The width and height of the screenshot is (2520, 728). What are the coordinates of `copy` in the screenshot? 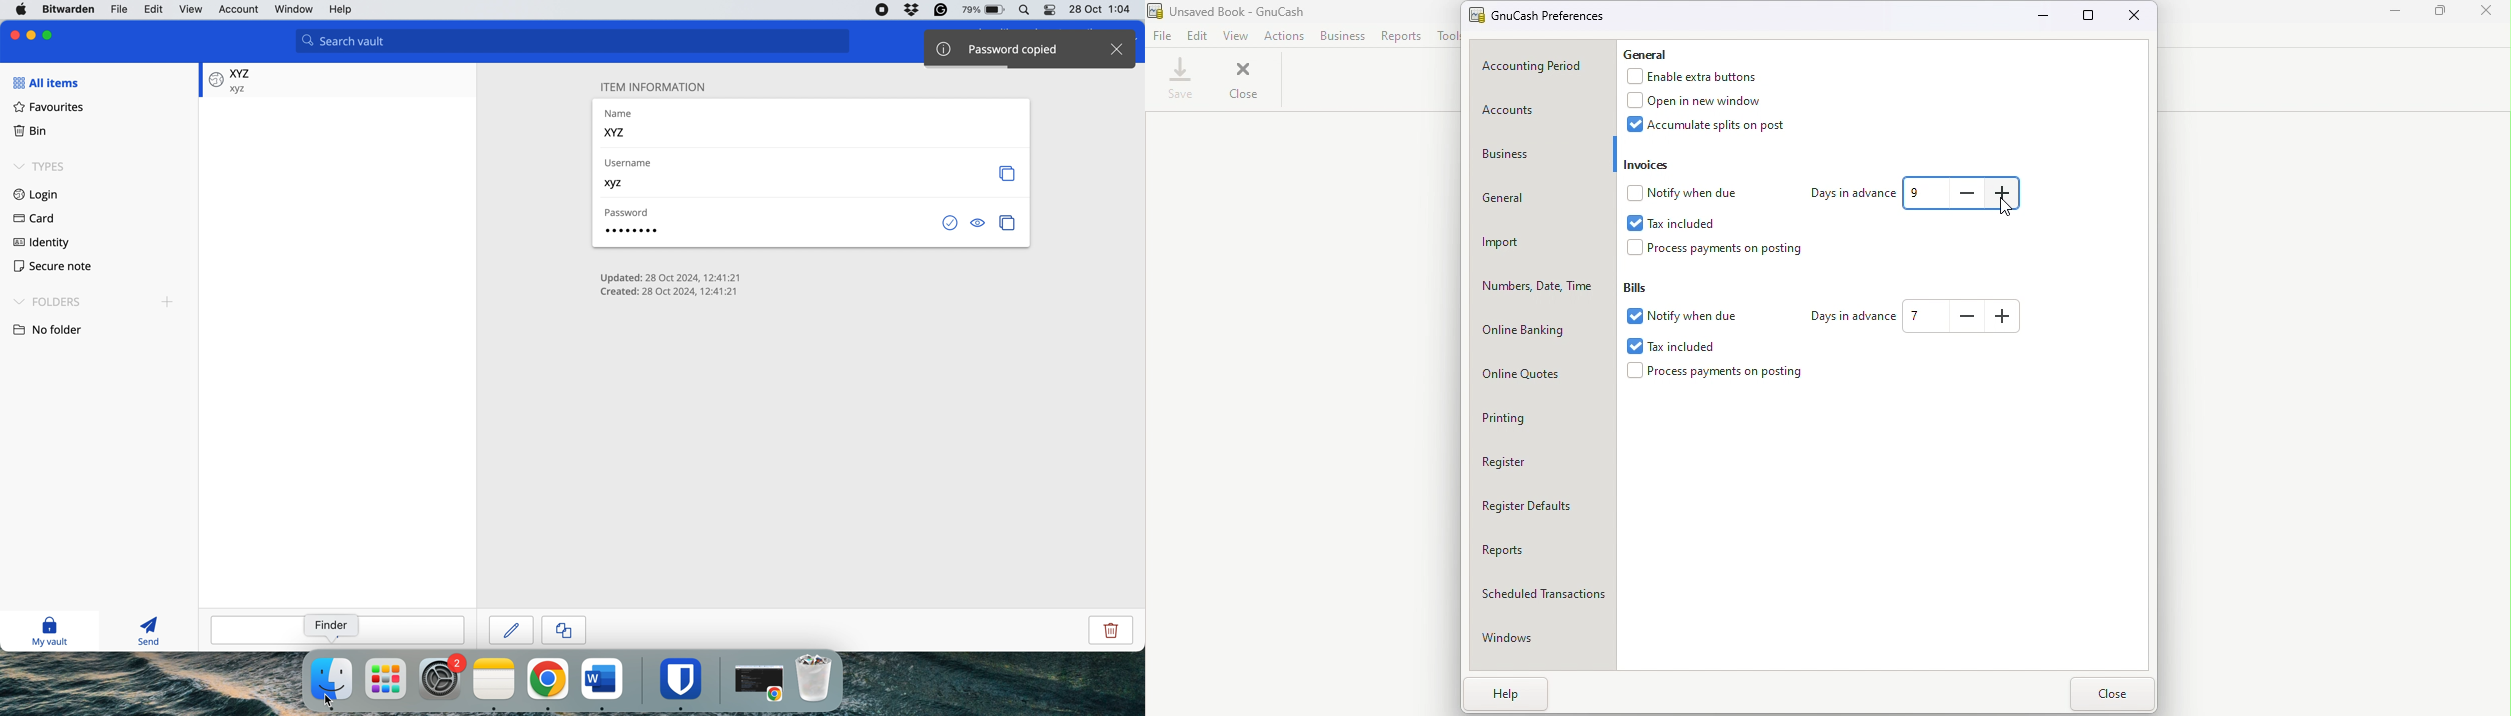 It's located at (565, 630).